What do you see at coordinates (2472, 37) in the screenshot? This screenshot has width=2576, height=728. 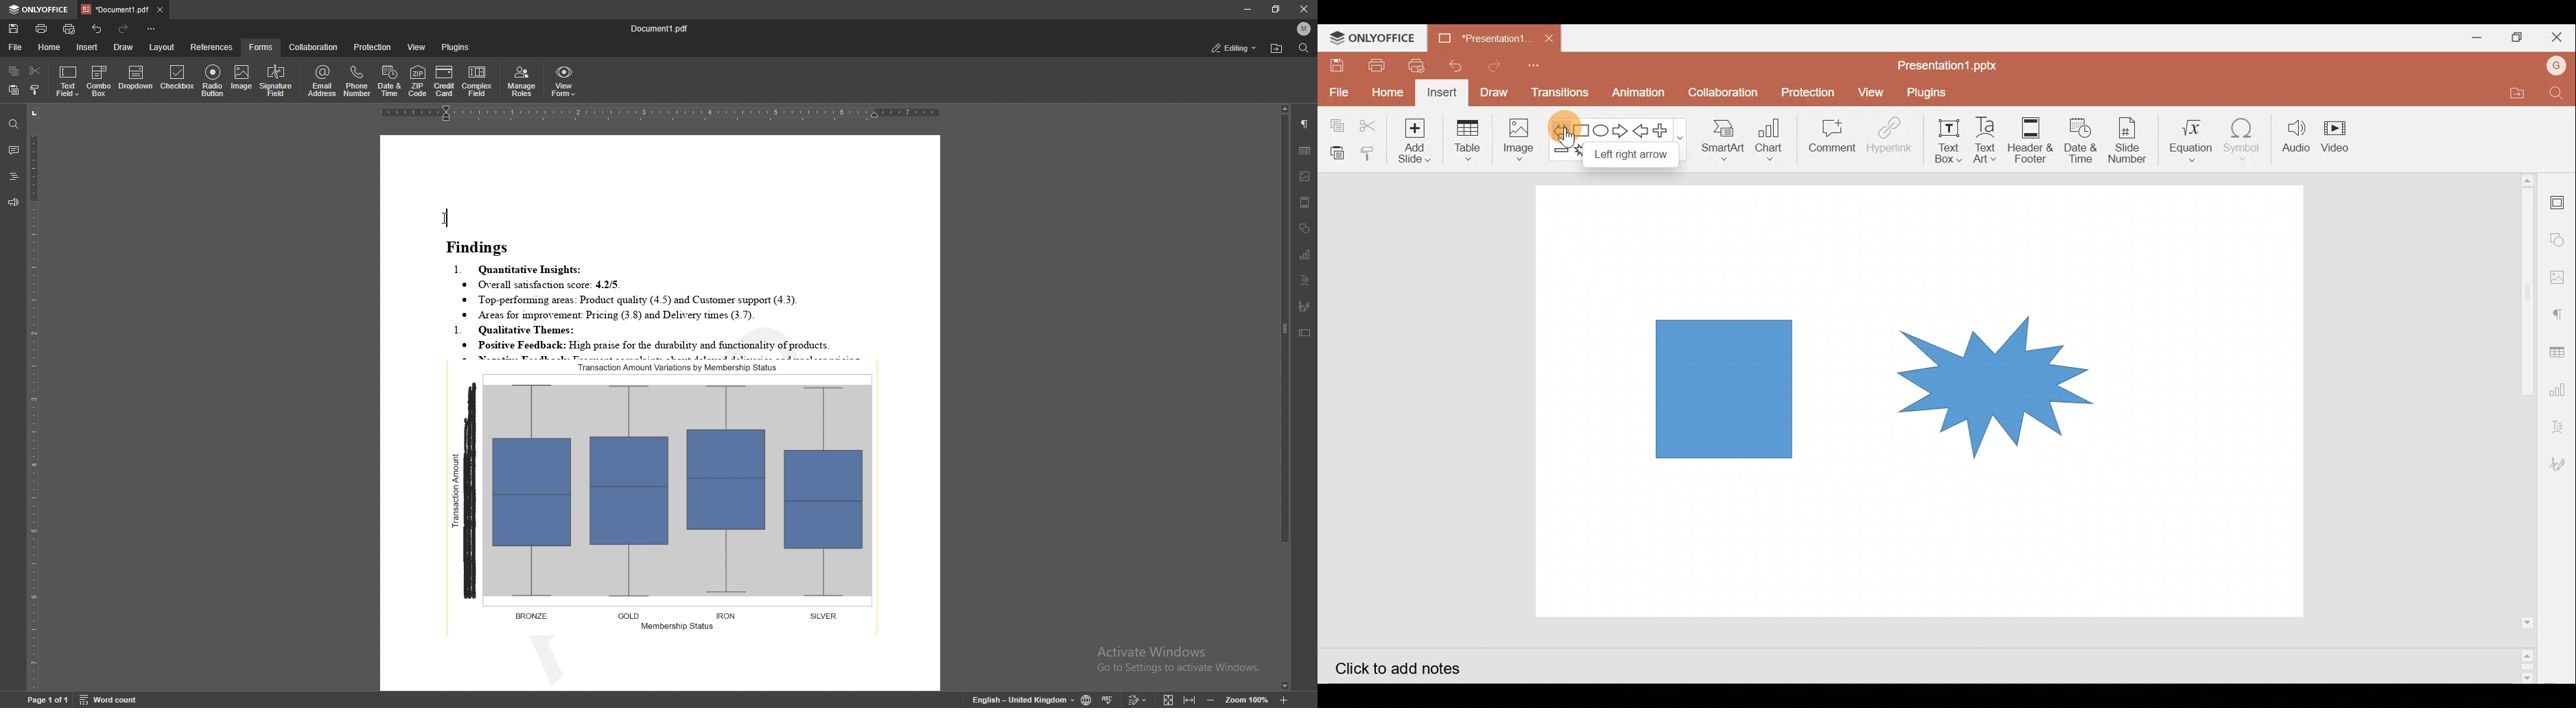 I see `Minimize` at bounding box center [2472, 37].